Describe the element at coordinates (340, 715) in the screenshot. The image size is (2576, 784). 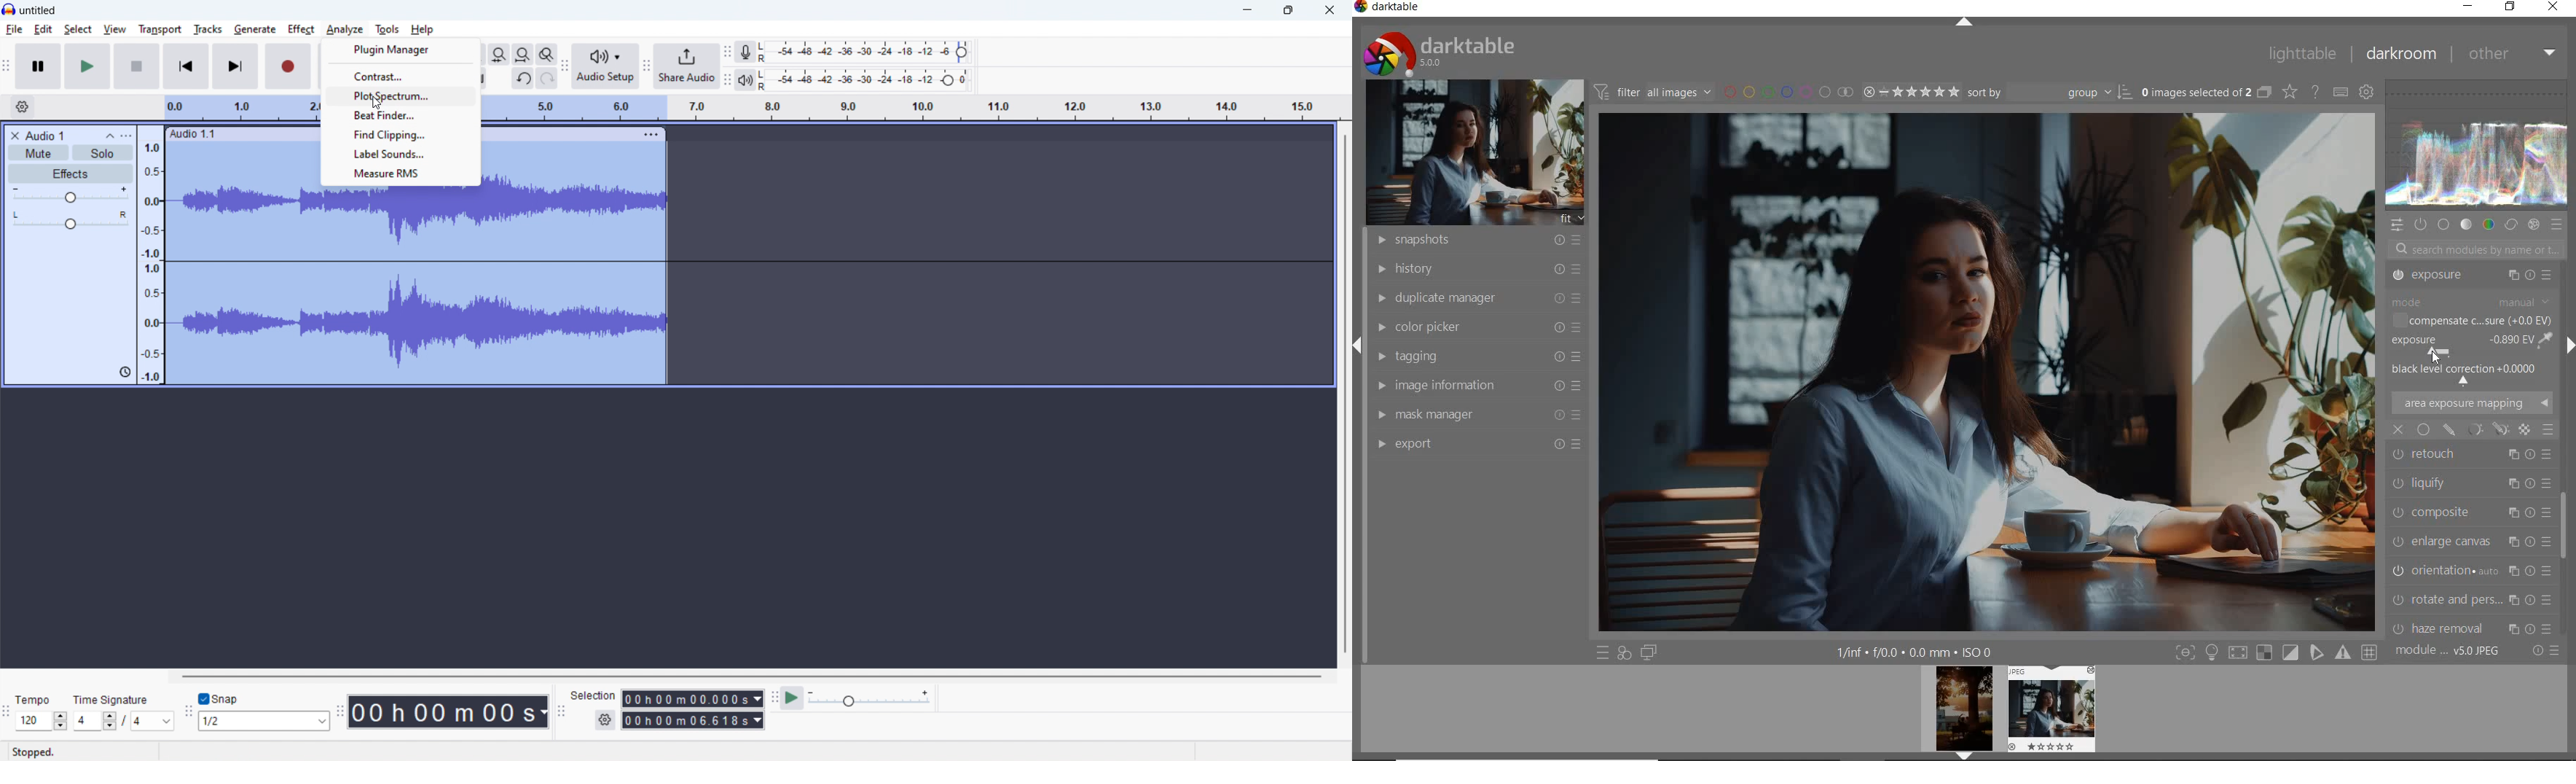
I see `time toolbar` at that location.